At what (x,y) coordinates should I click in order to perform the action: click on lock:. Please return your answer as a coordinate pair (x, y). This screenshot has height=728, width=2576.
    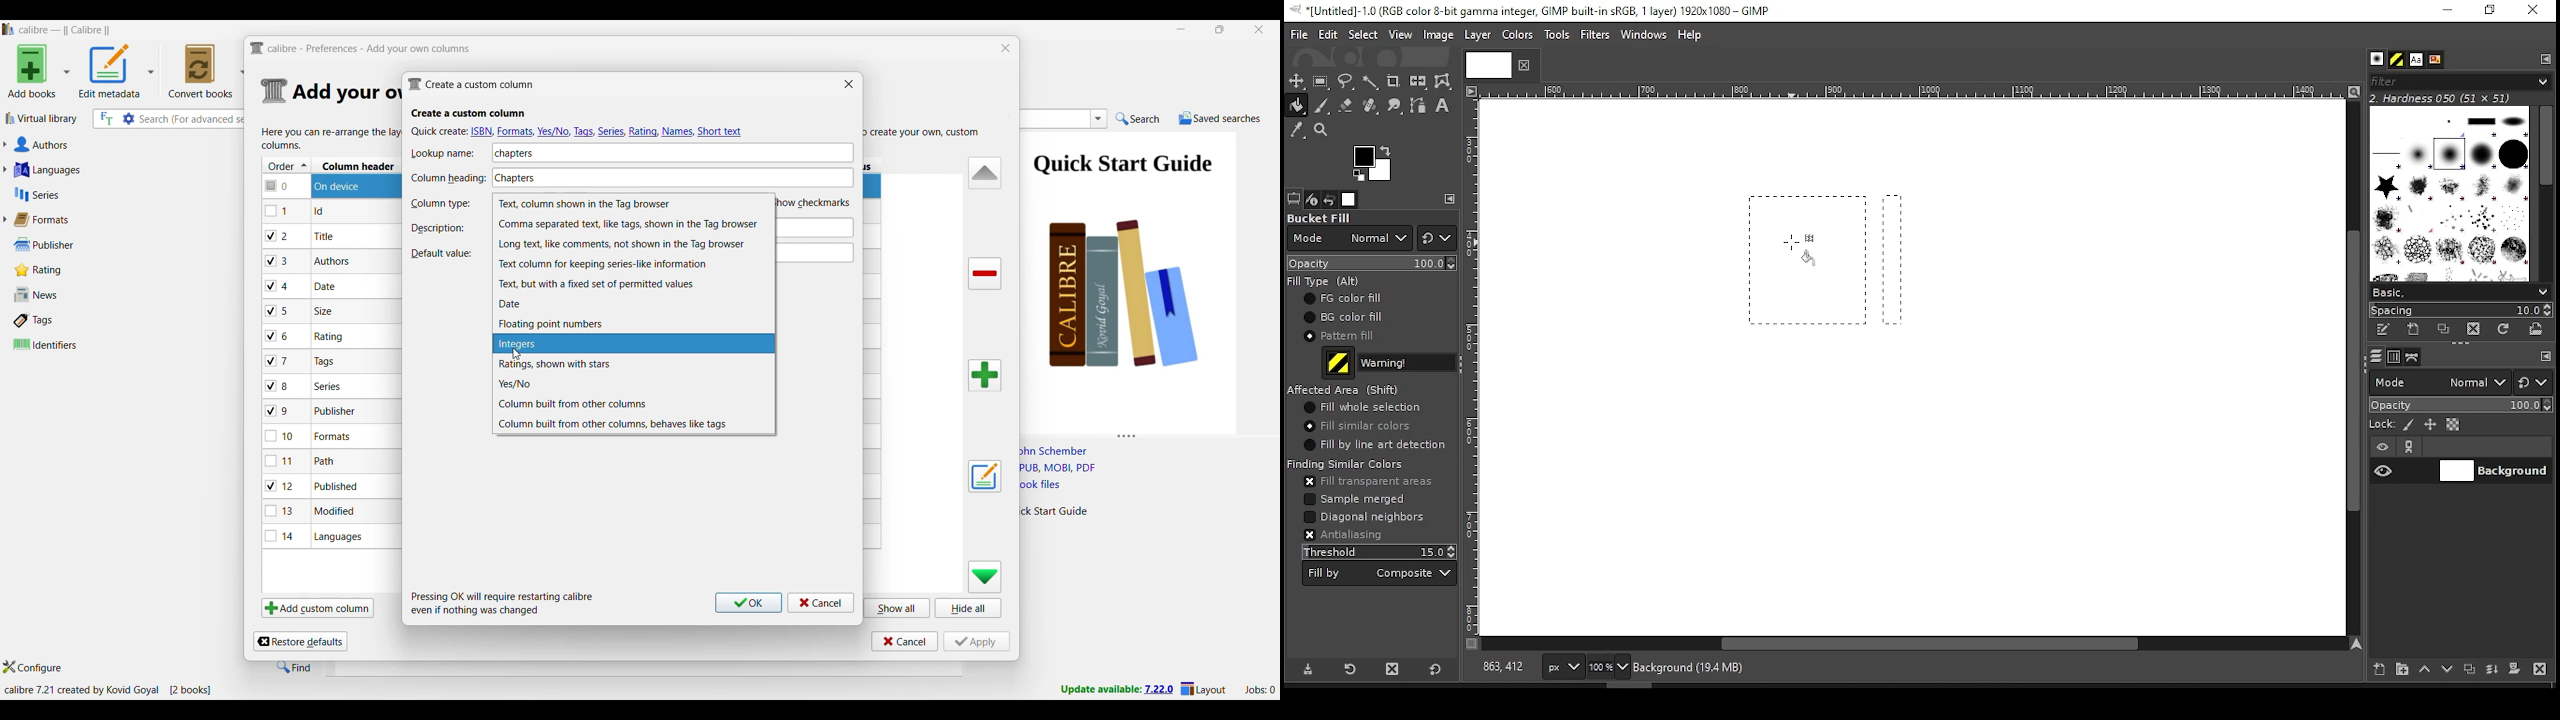
    Looking at the image, I should click on (2383, 426).